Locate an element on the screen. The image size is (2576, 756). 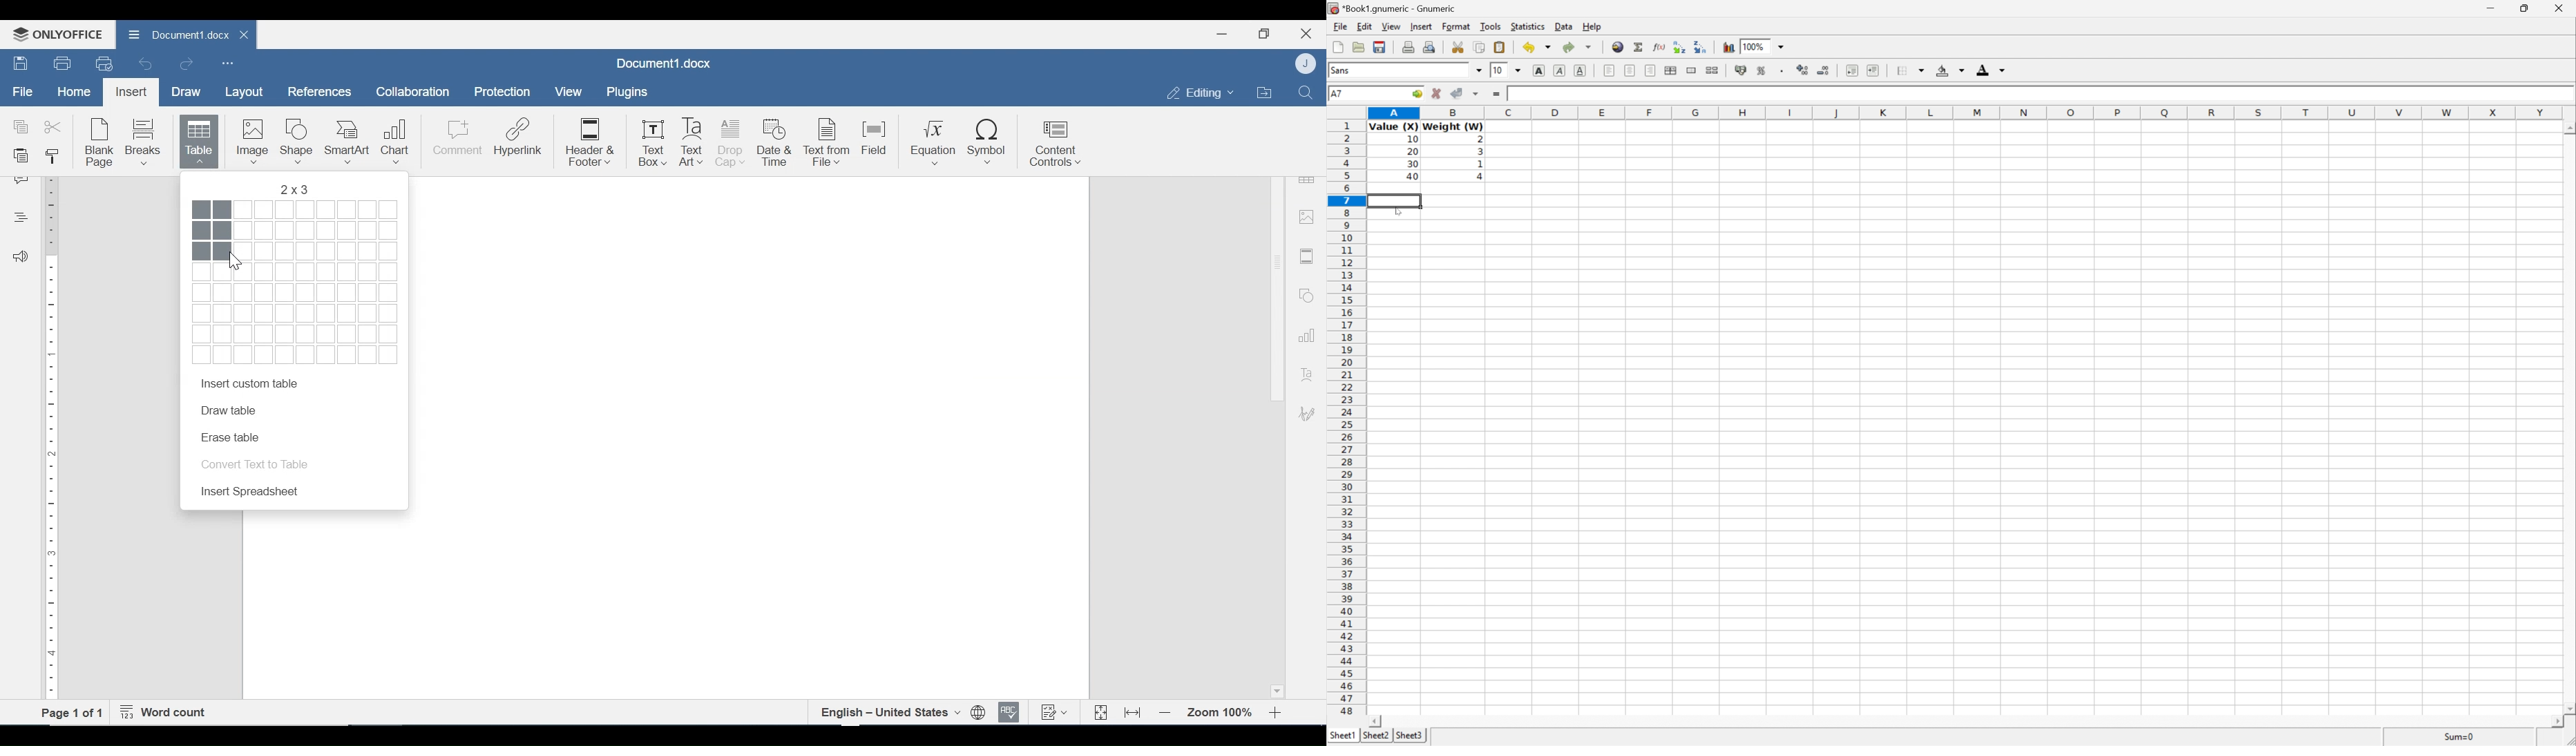
Edit function in current cell is located at coordinates (1659, 47).